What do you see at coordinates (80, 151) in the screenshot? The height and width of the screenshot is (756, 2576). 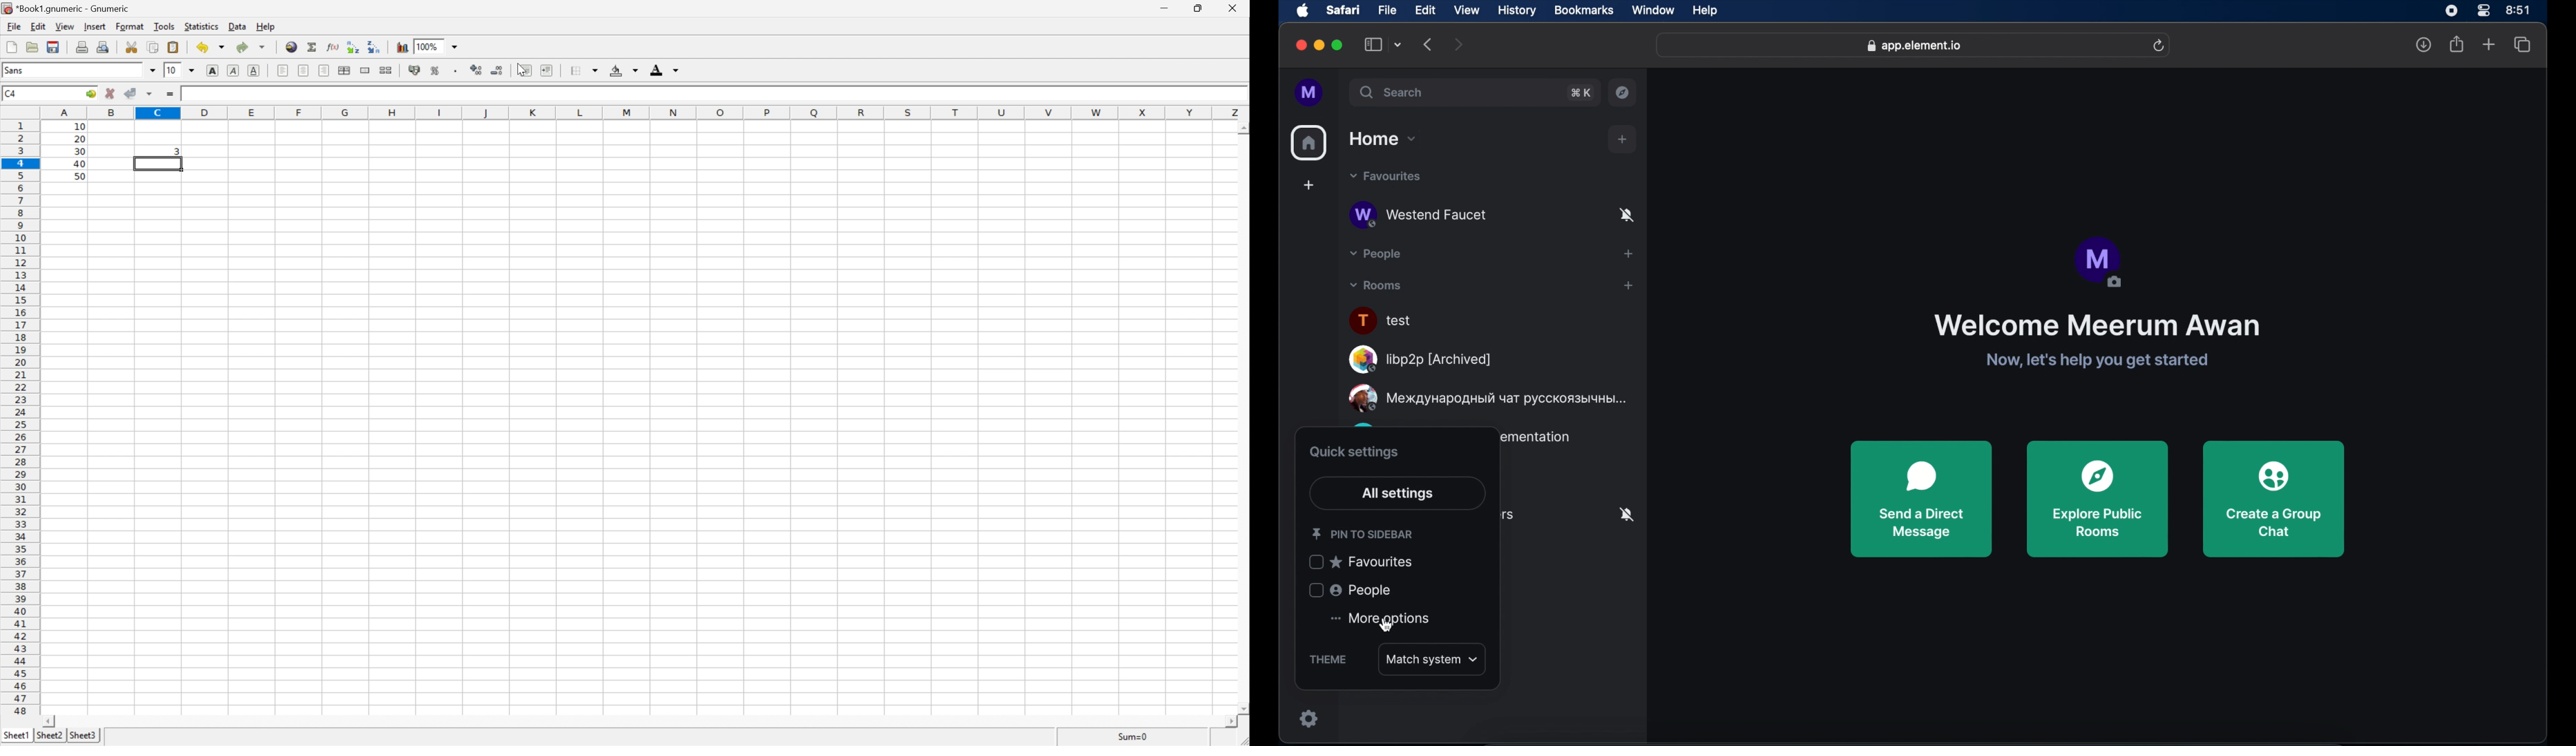 I see `30` at bounding box center [80, 151].